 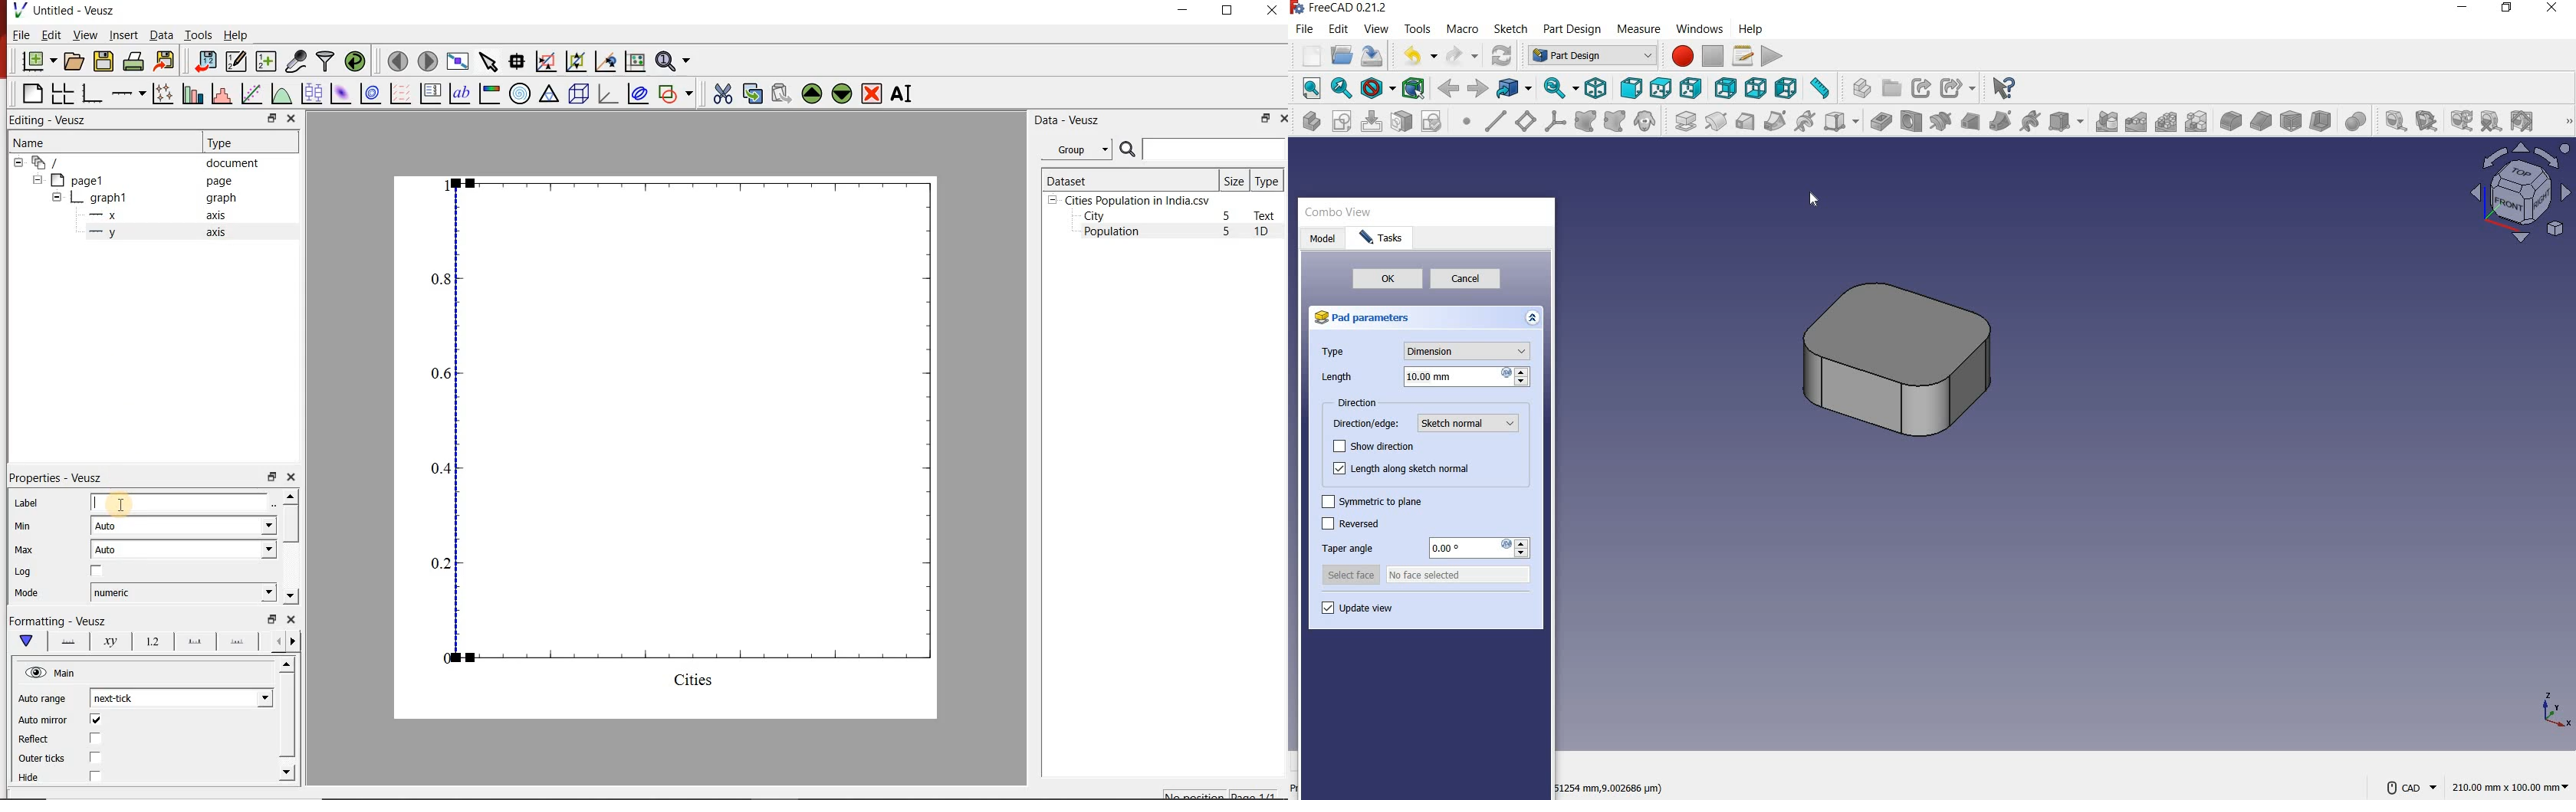 What do you see at coordinates (1340, 56) in the screenshot?
I see `open` at bounding box center [1340, 56].